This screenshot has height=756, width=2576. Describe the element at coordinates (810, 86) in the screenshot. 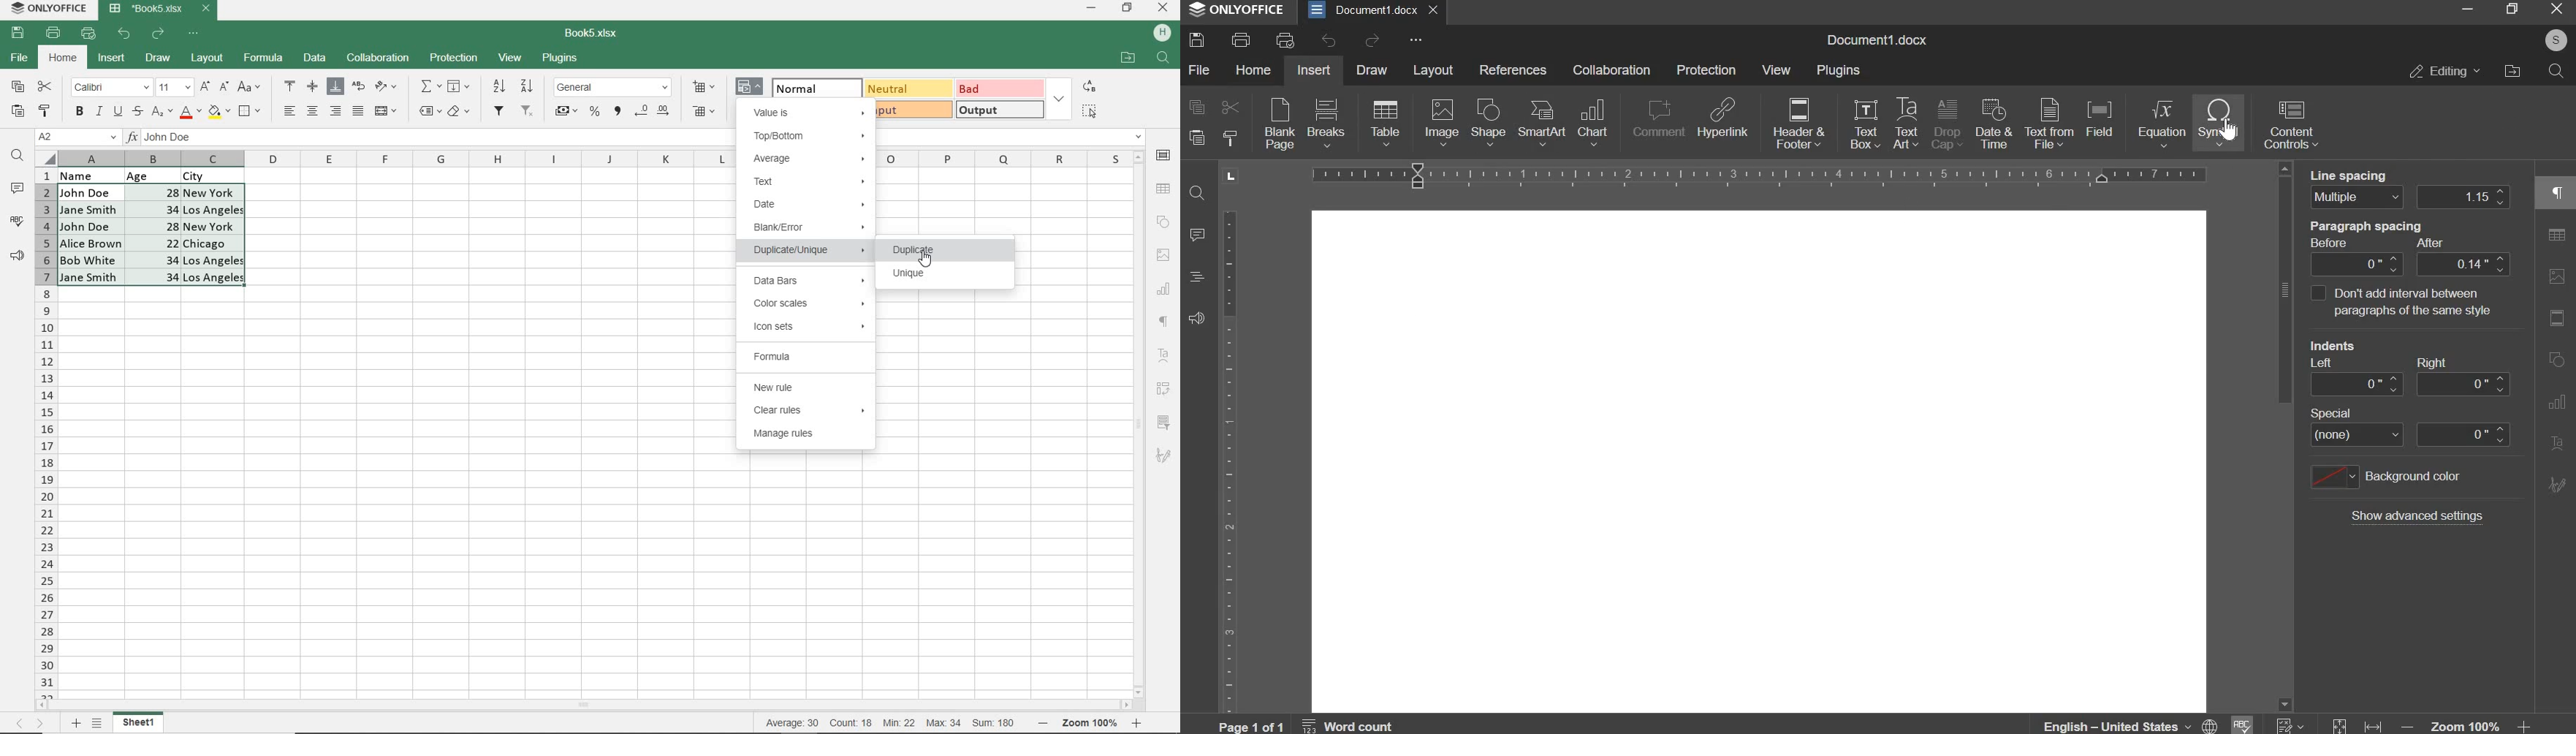

I see `NORMAL` at that location.